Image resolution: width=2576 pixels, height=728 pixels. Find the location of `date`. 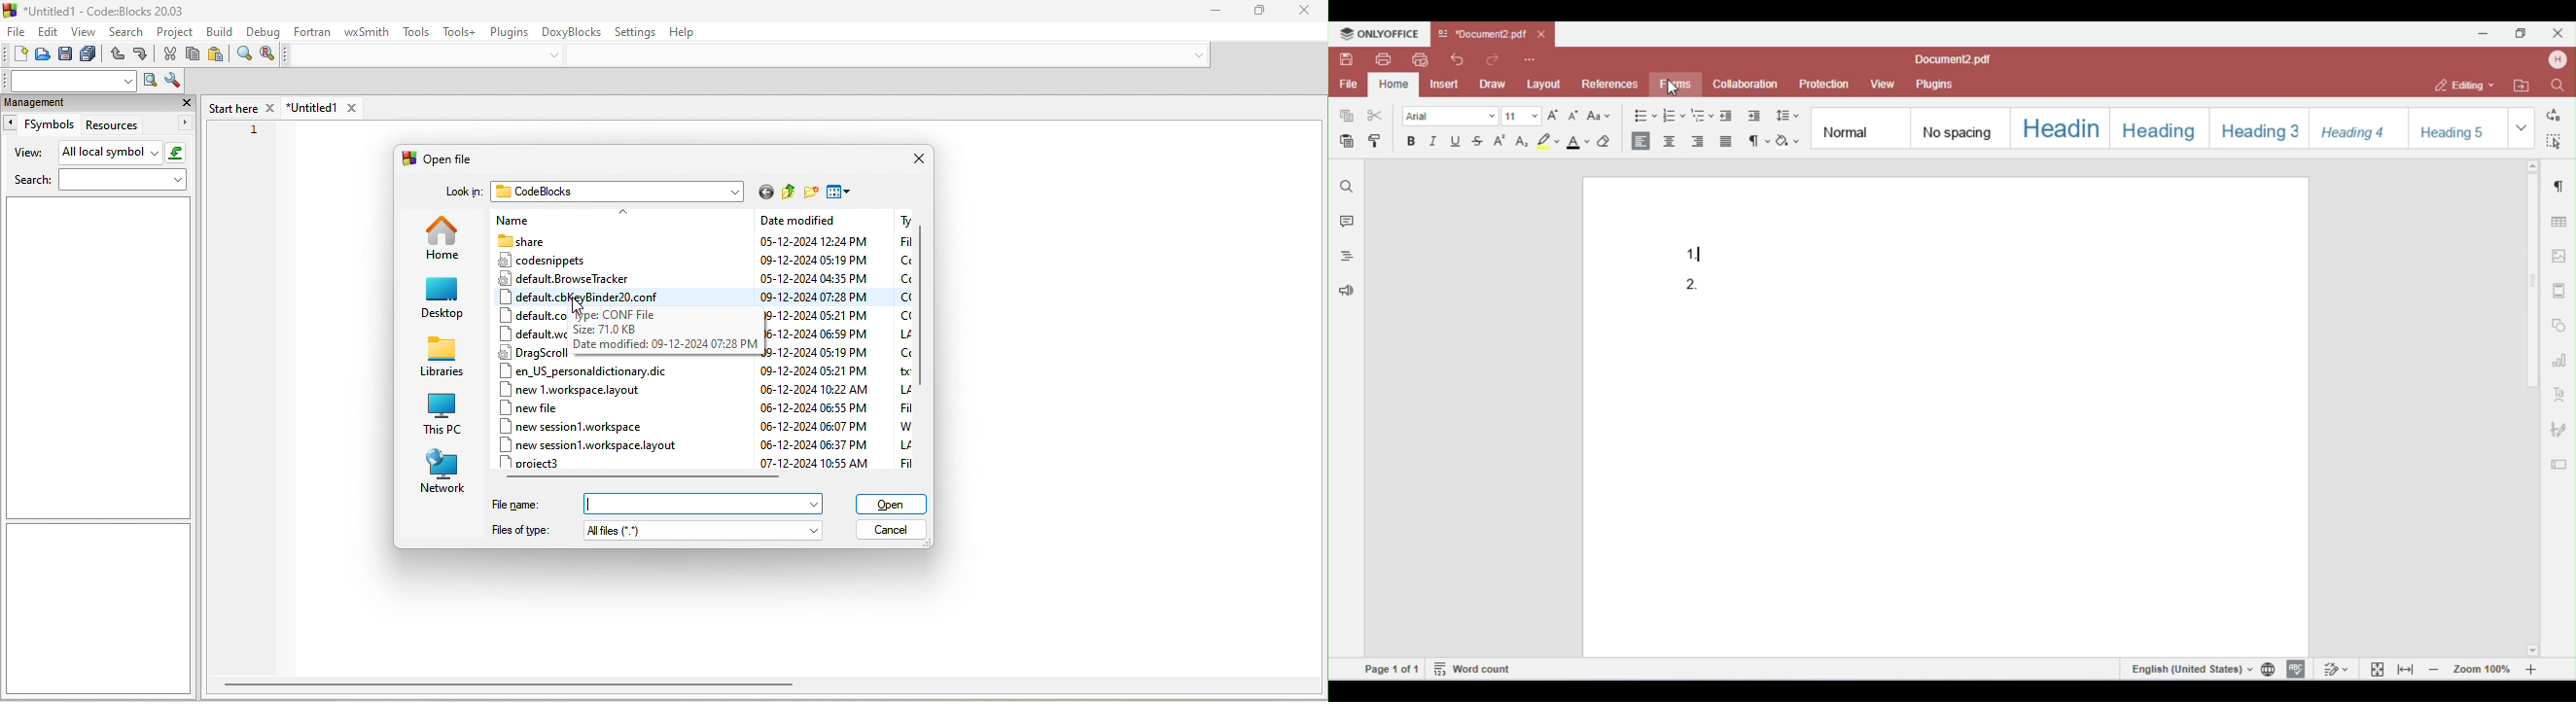

date is located at coordinates (819, 333).